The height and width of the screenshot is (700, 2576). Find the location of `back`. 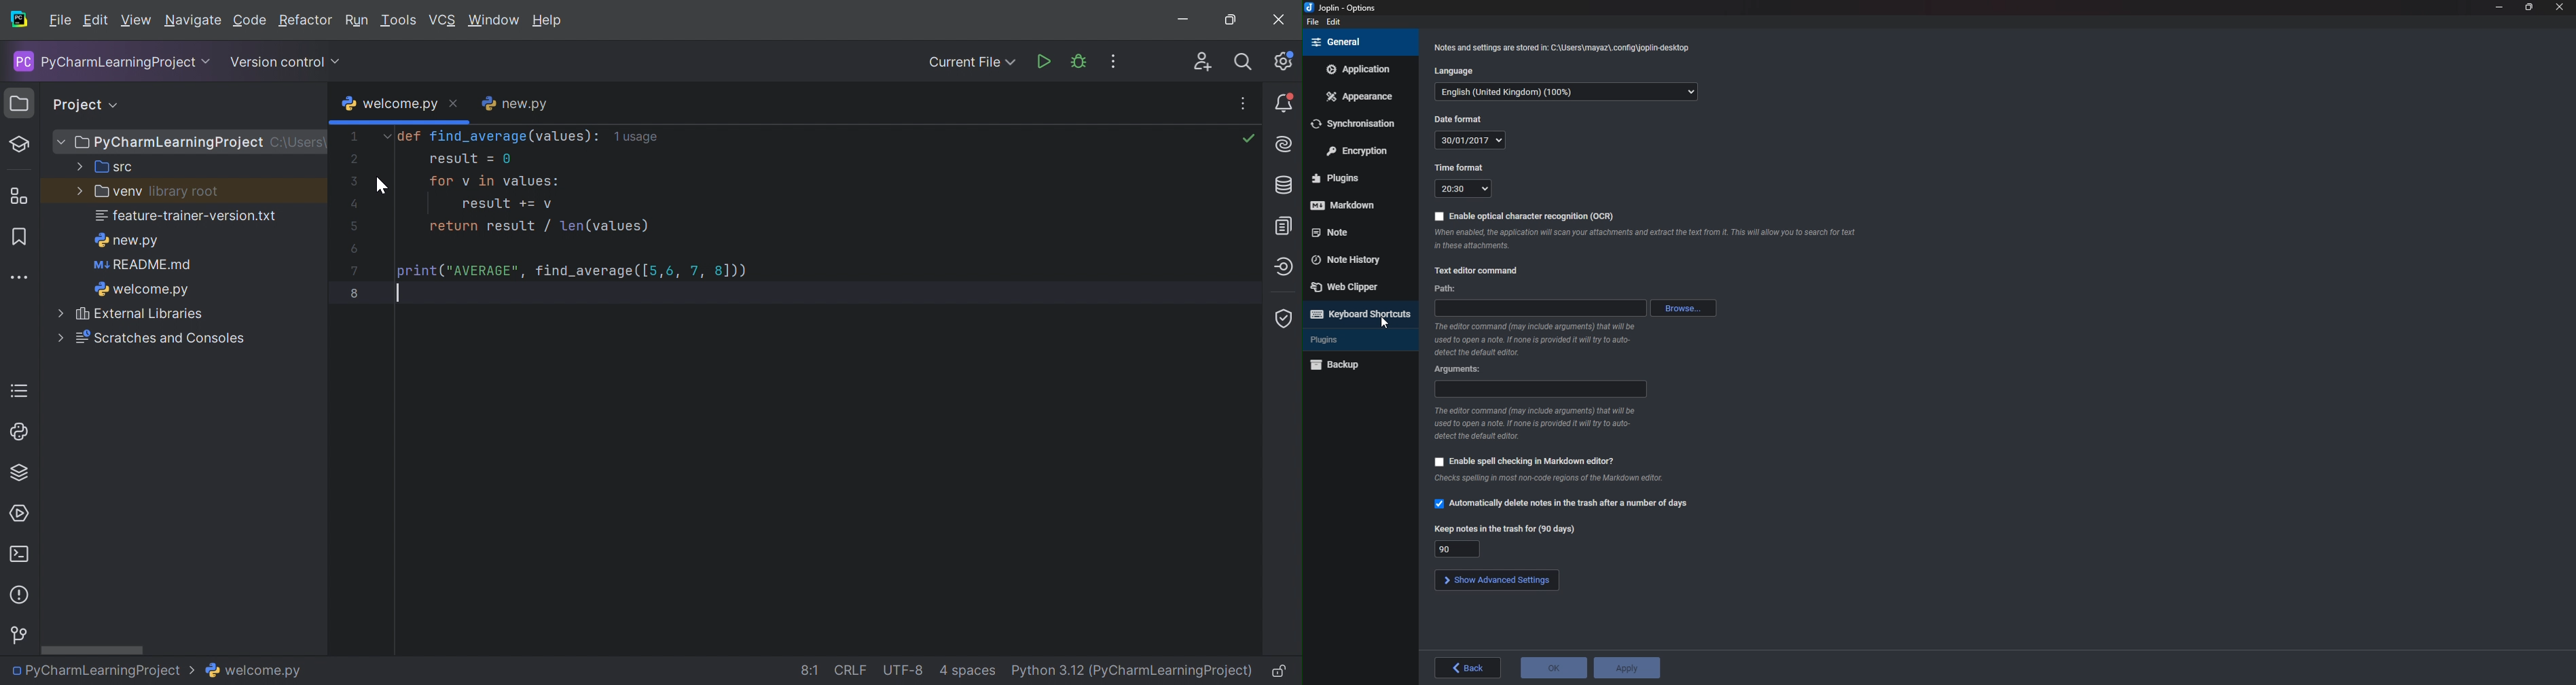

back is located at coordinates (1468, 667).